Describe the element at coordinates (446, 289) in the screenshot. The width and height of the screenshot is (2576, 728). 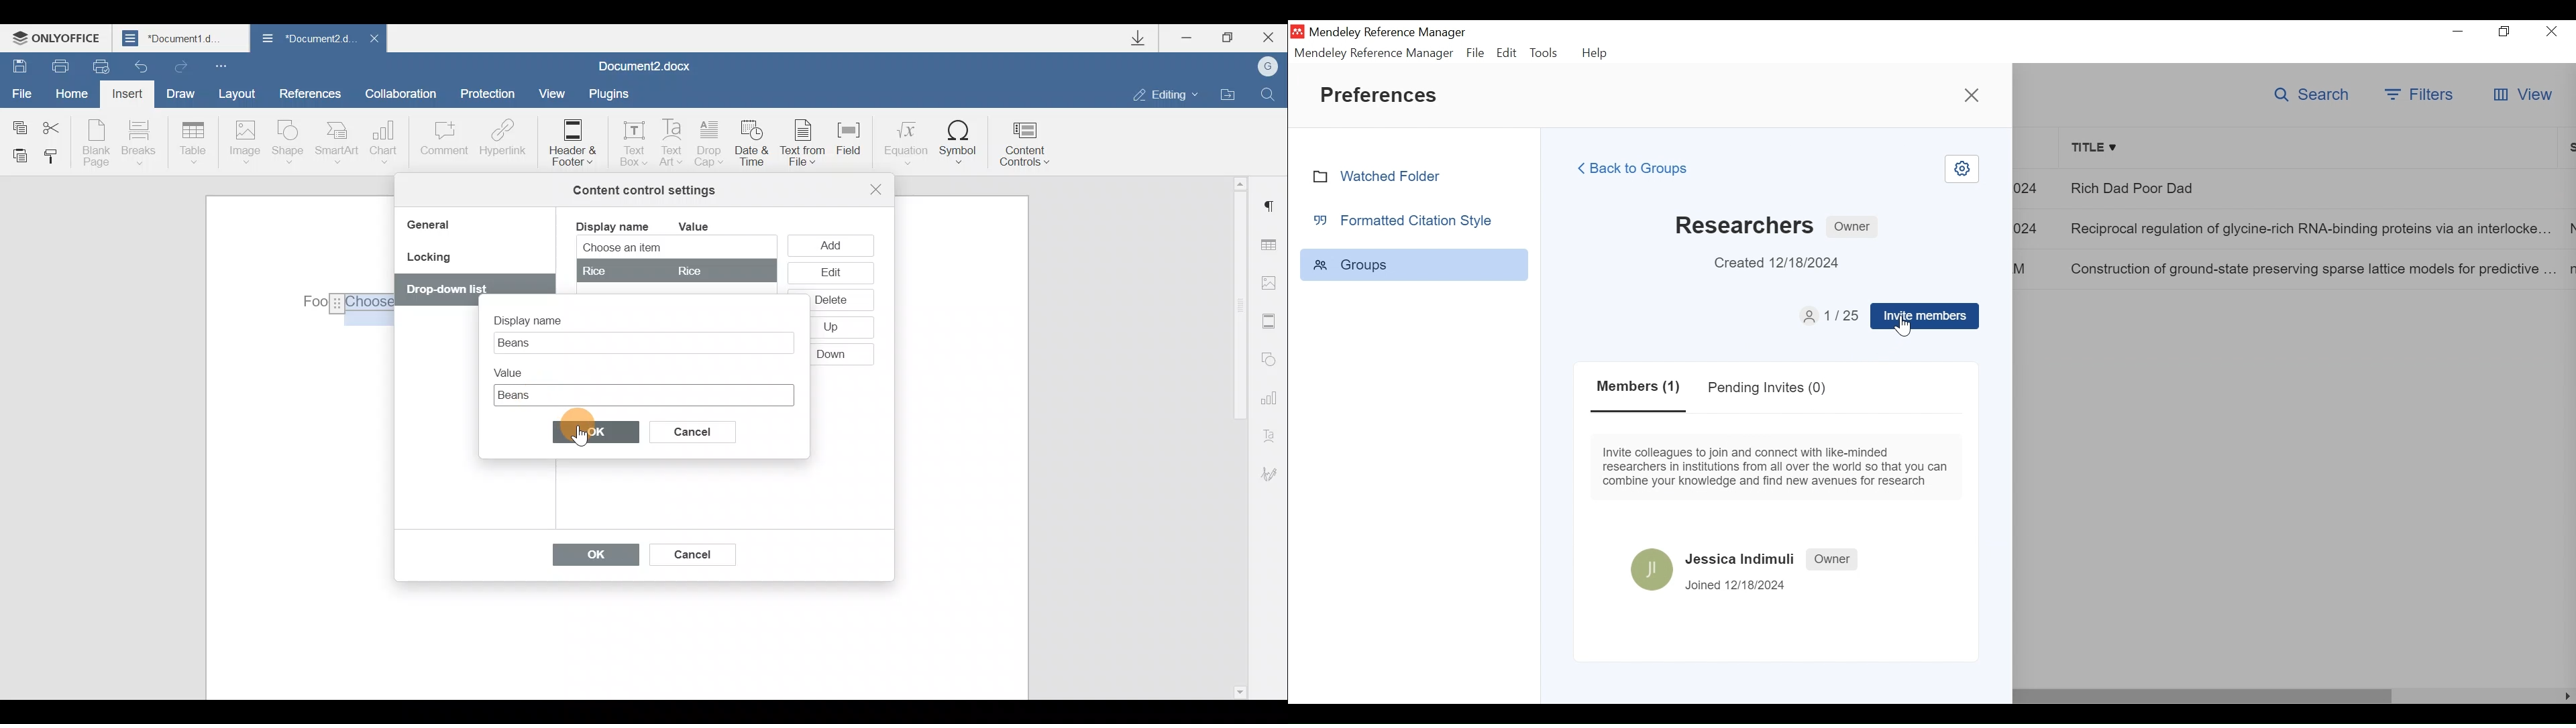
I see `` at that location.